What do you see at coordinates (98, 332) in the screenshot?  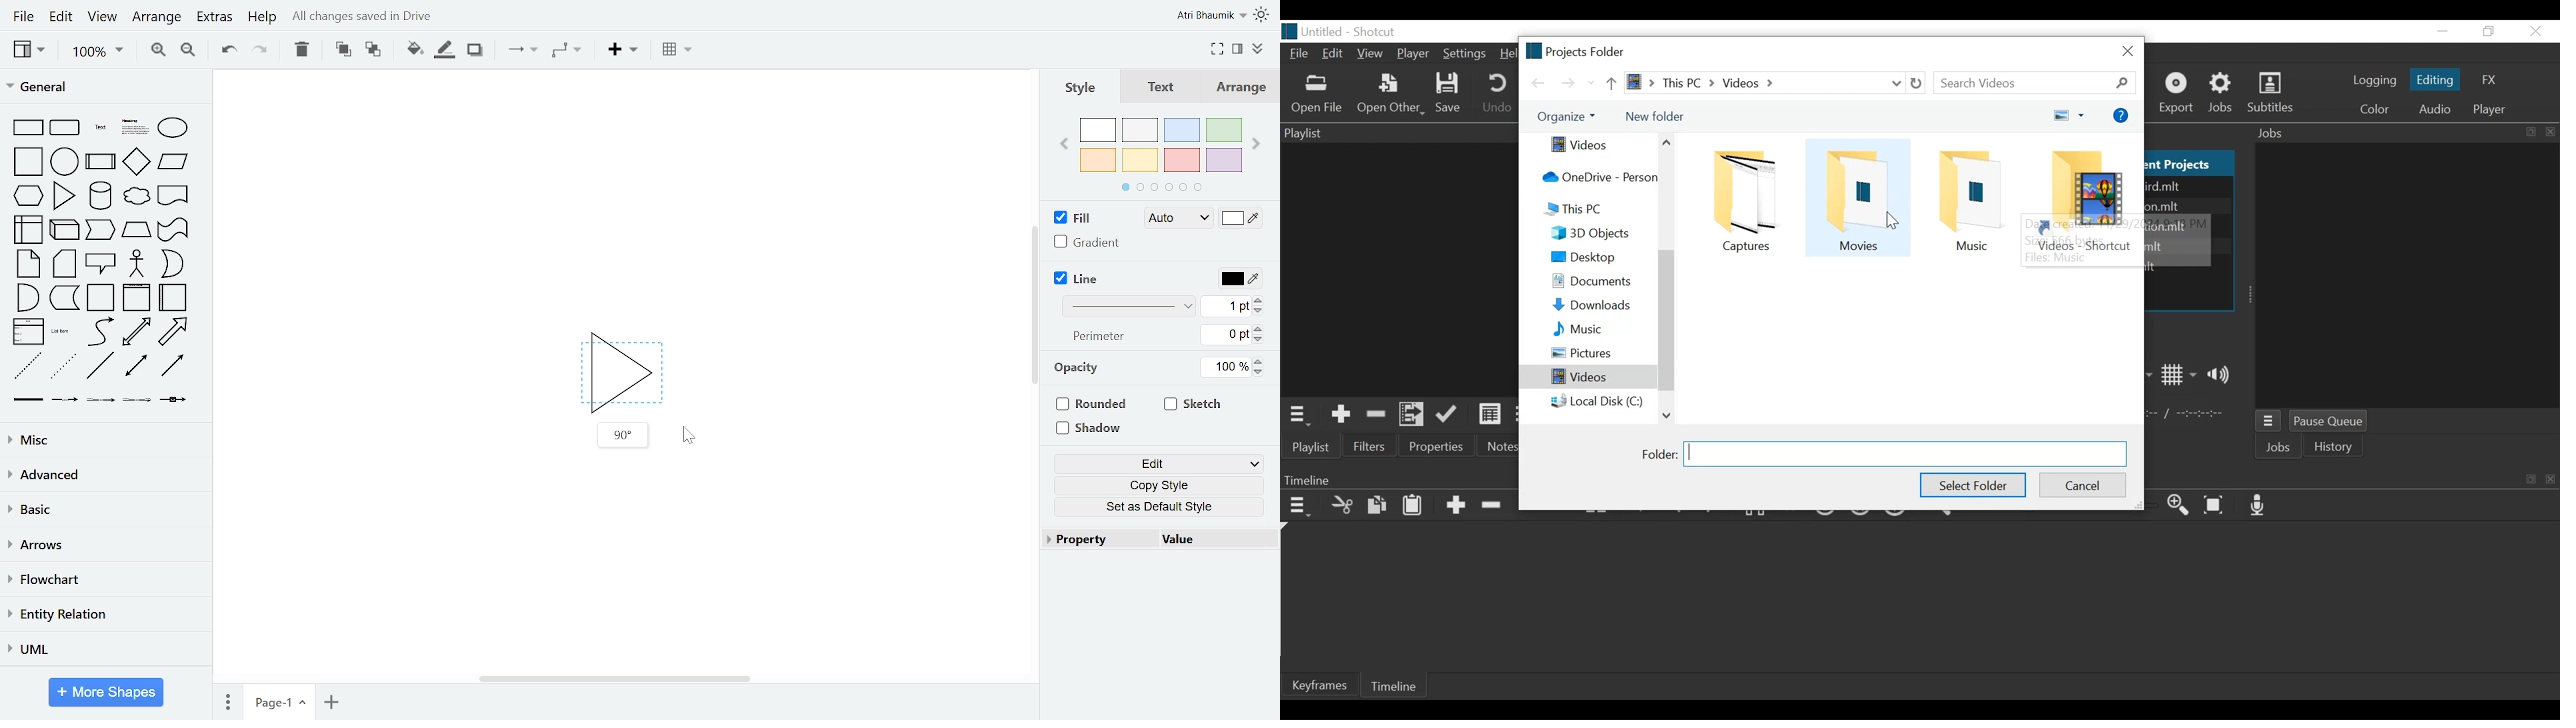 I see `curve` at bounding box center [98, 332].